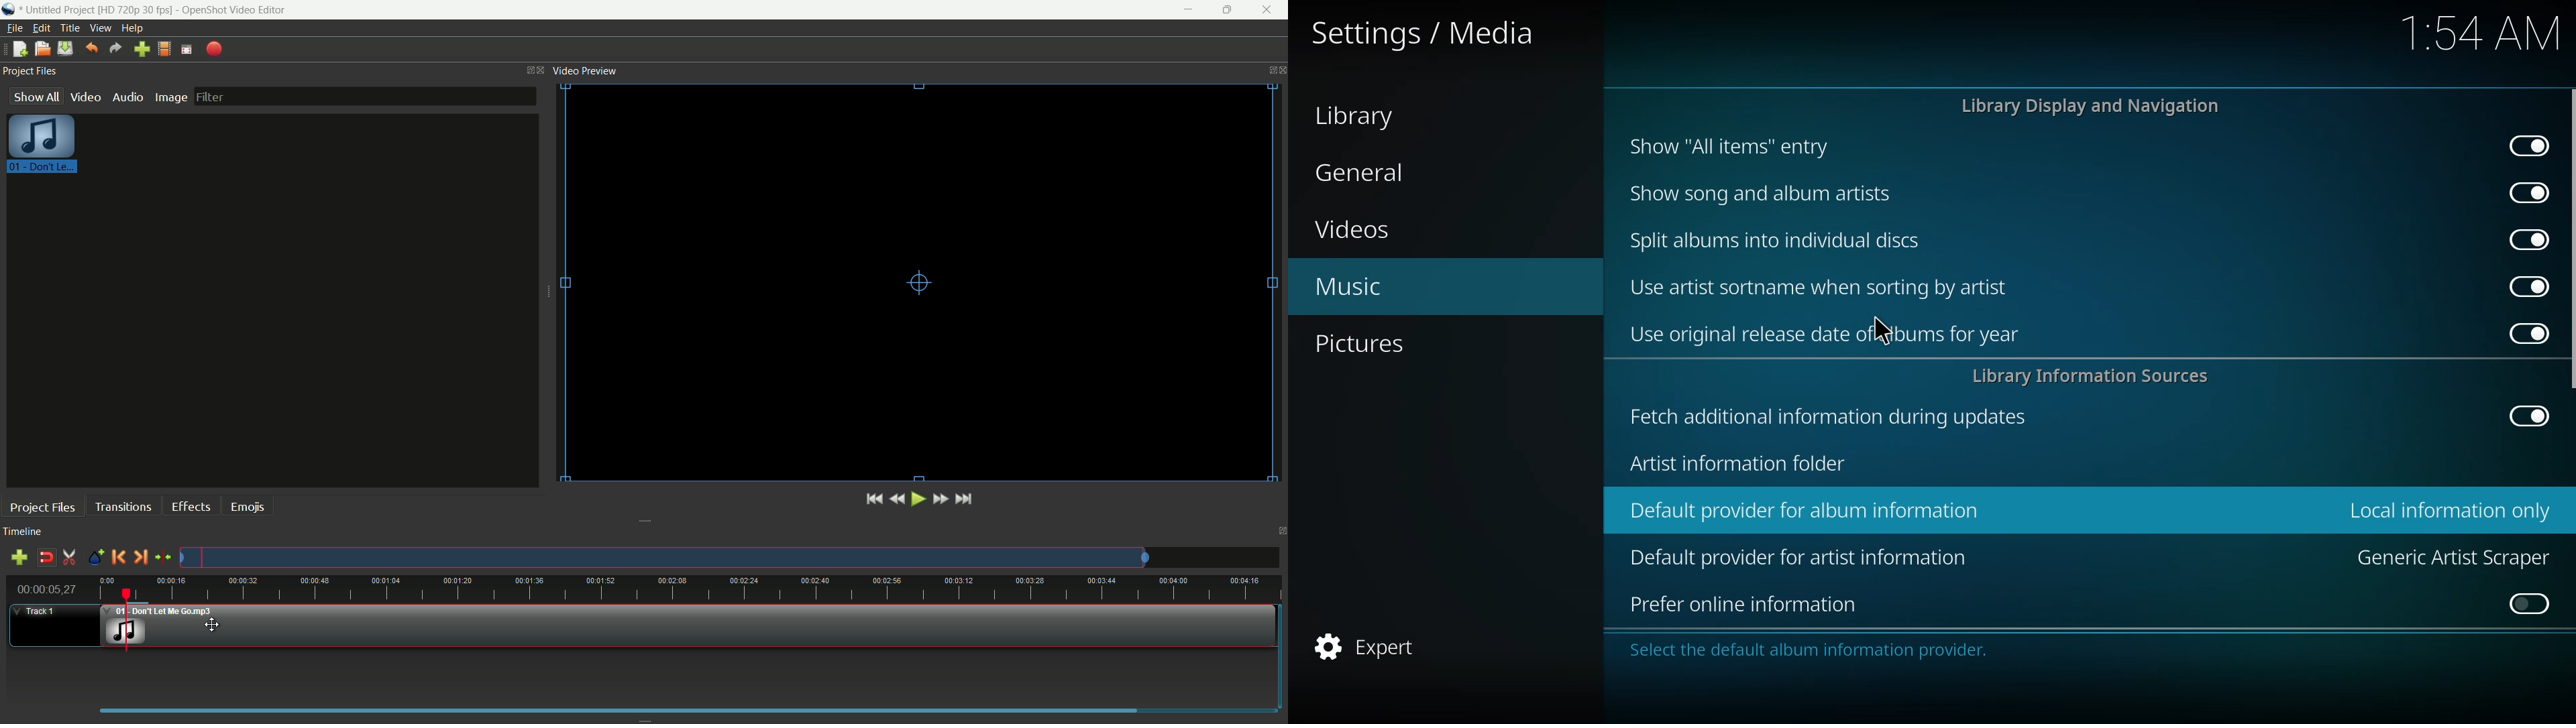 The image size is (2576, 728). What do you see at coordinates (1360, 117) in the screenshot?
I see `library` at bounding box center [1360, 117].